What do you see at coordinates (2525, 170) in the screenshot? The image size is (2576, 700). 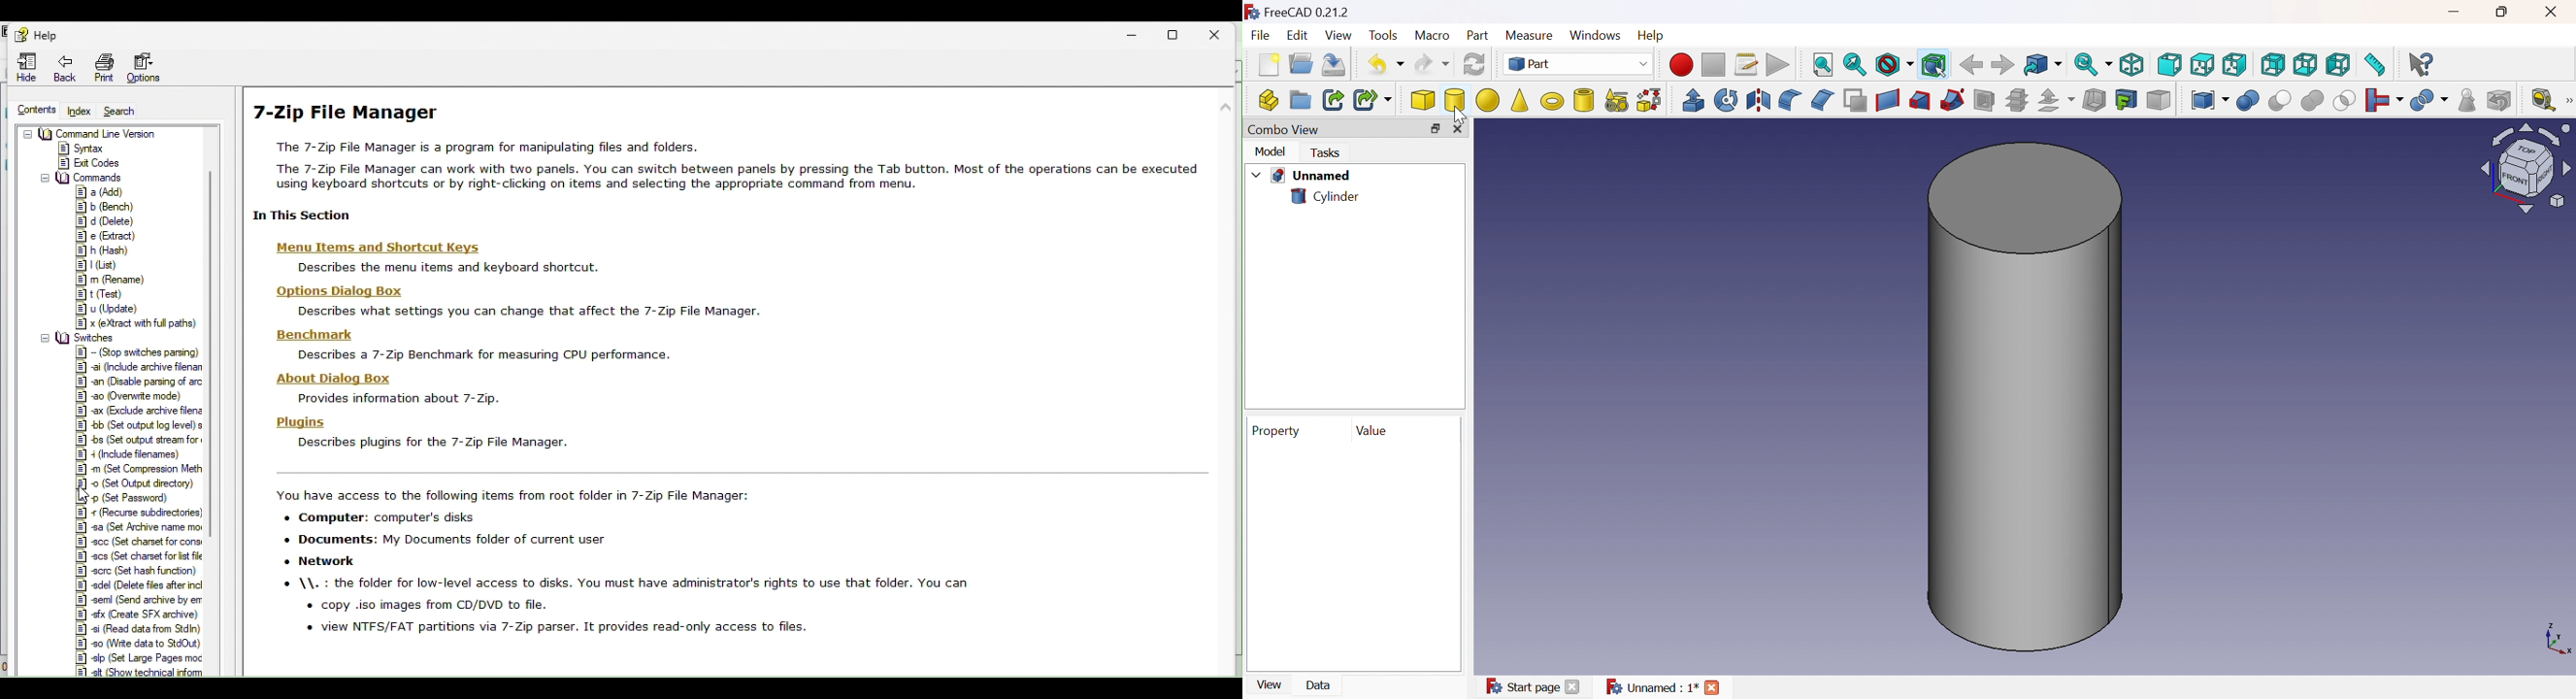 I see `Viewing angle` at bounding box center [2525, 170].